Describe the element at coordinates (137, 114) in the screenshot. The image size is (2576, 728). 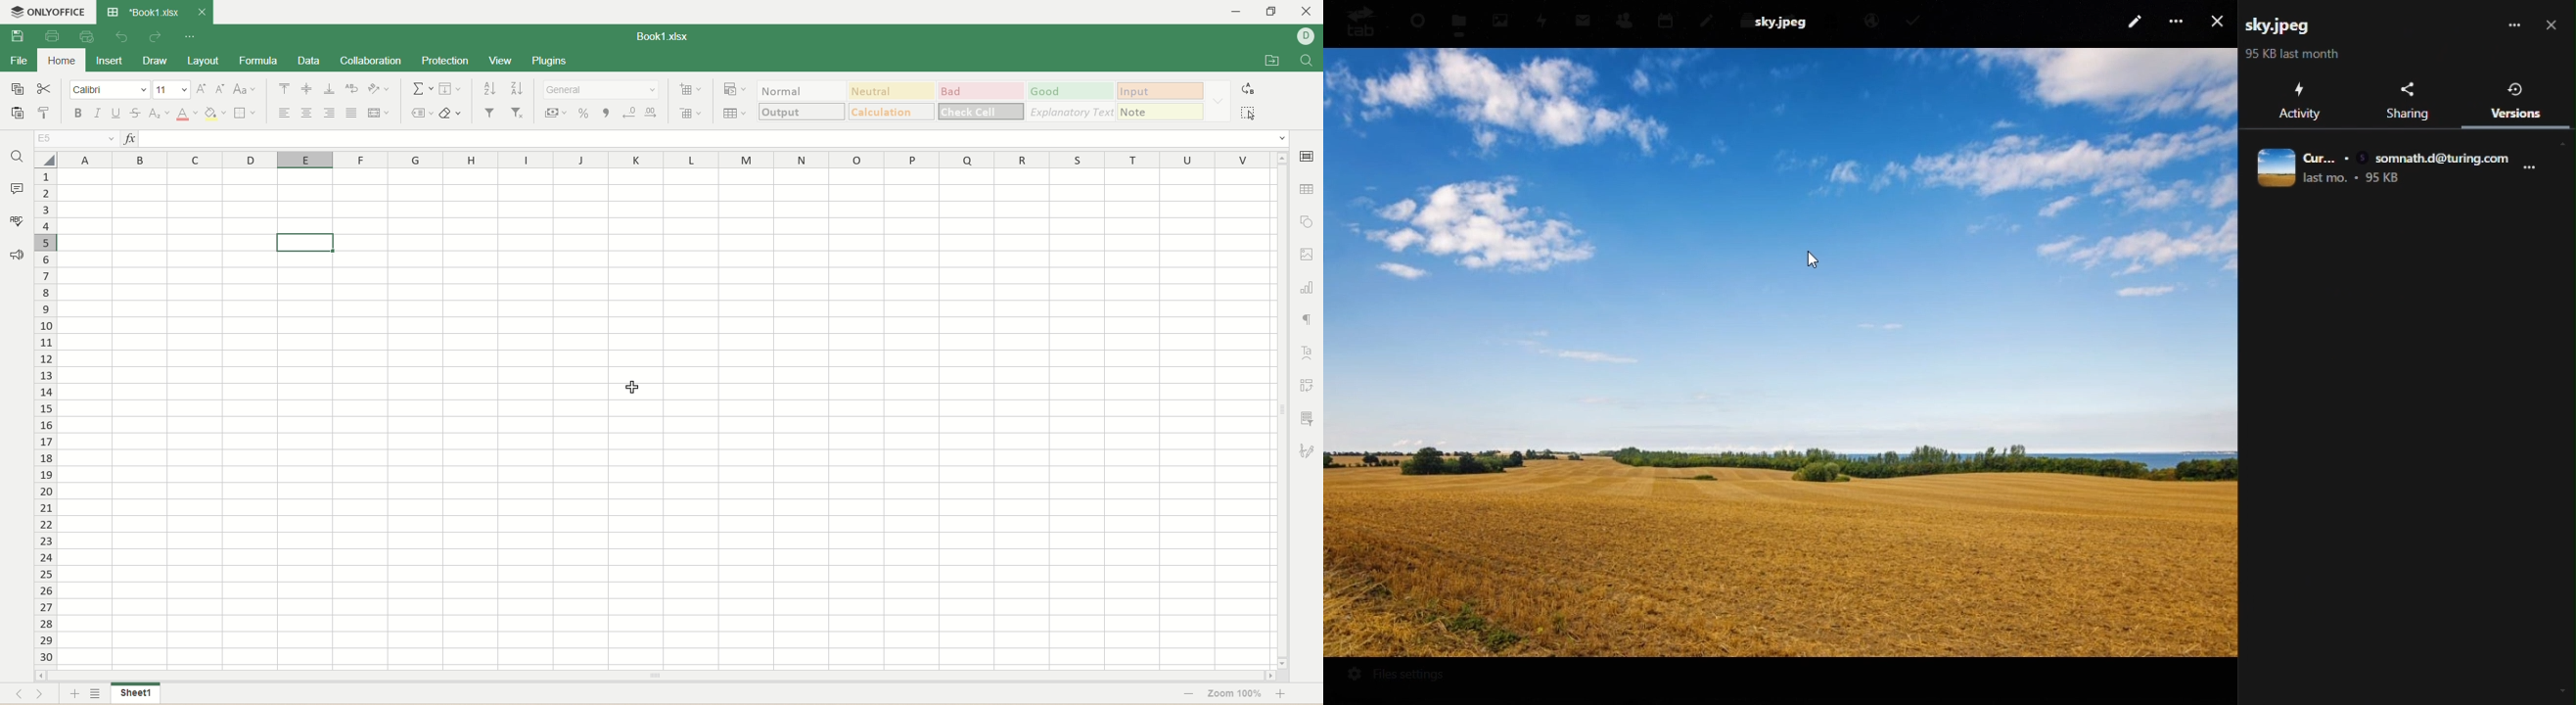
I see `strikethrough` at that location.